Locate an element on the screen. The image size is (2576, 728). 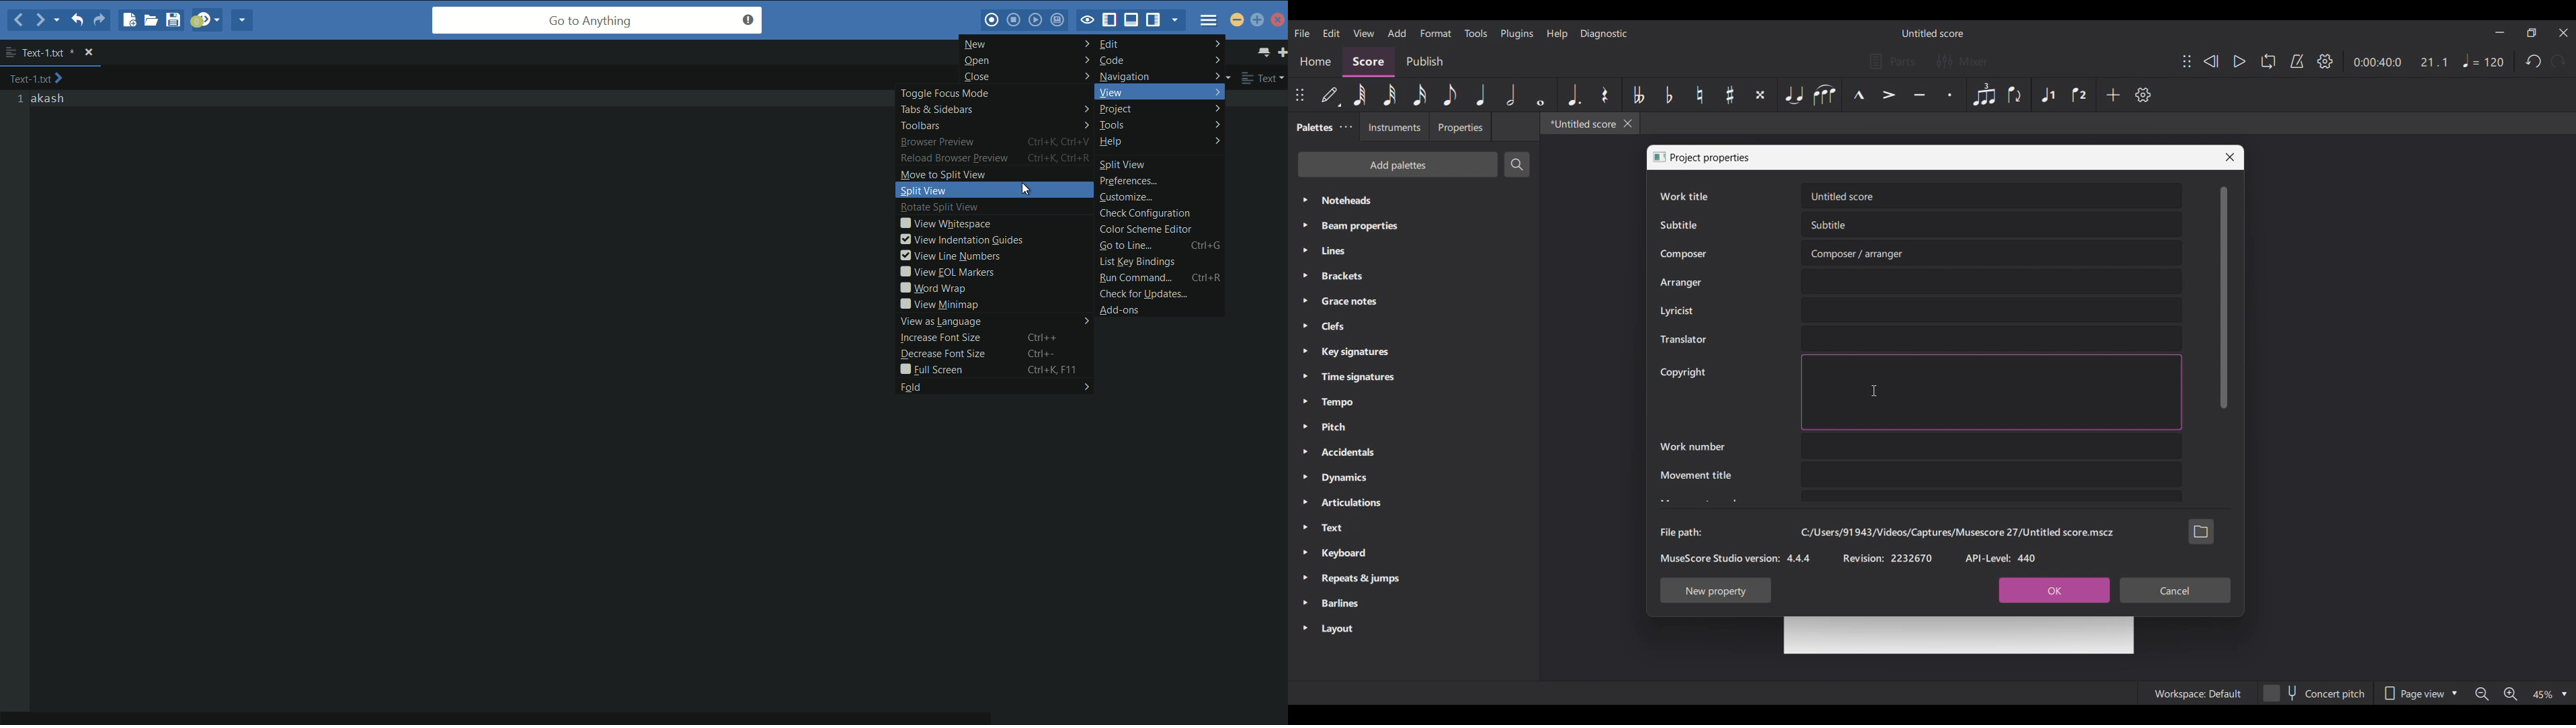
Current ratio is located at coordinates (2434, 62).